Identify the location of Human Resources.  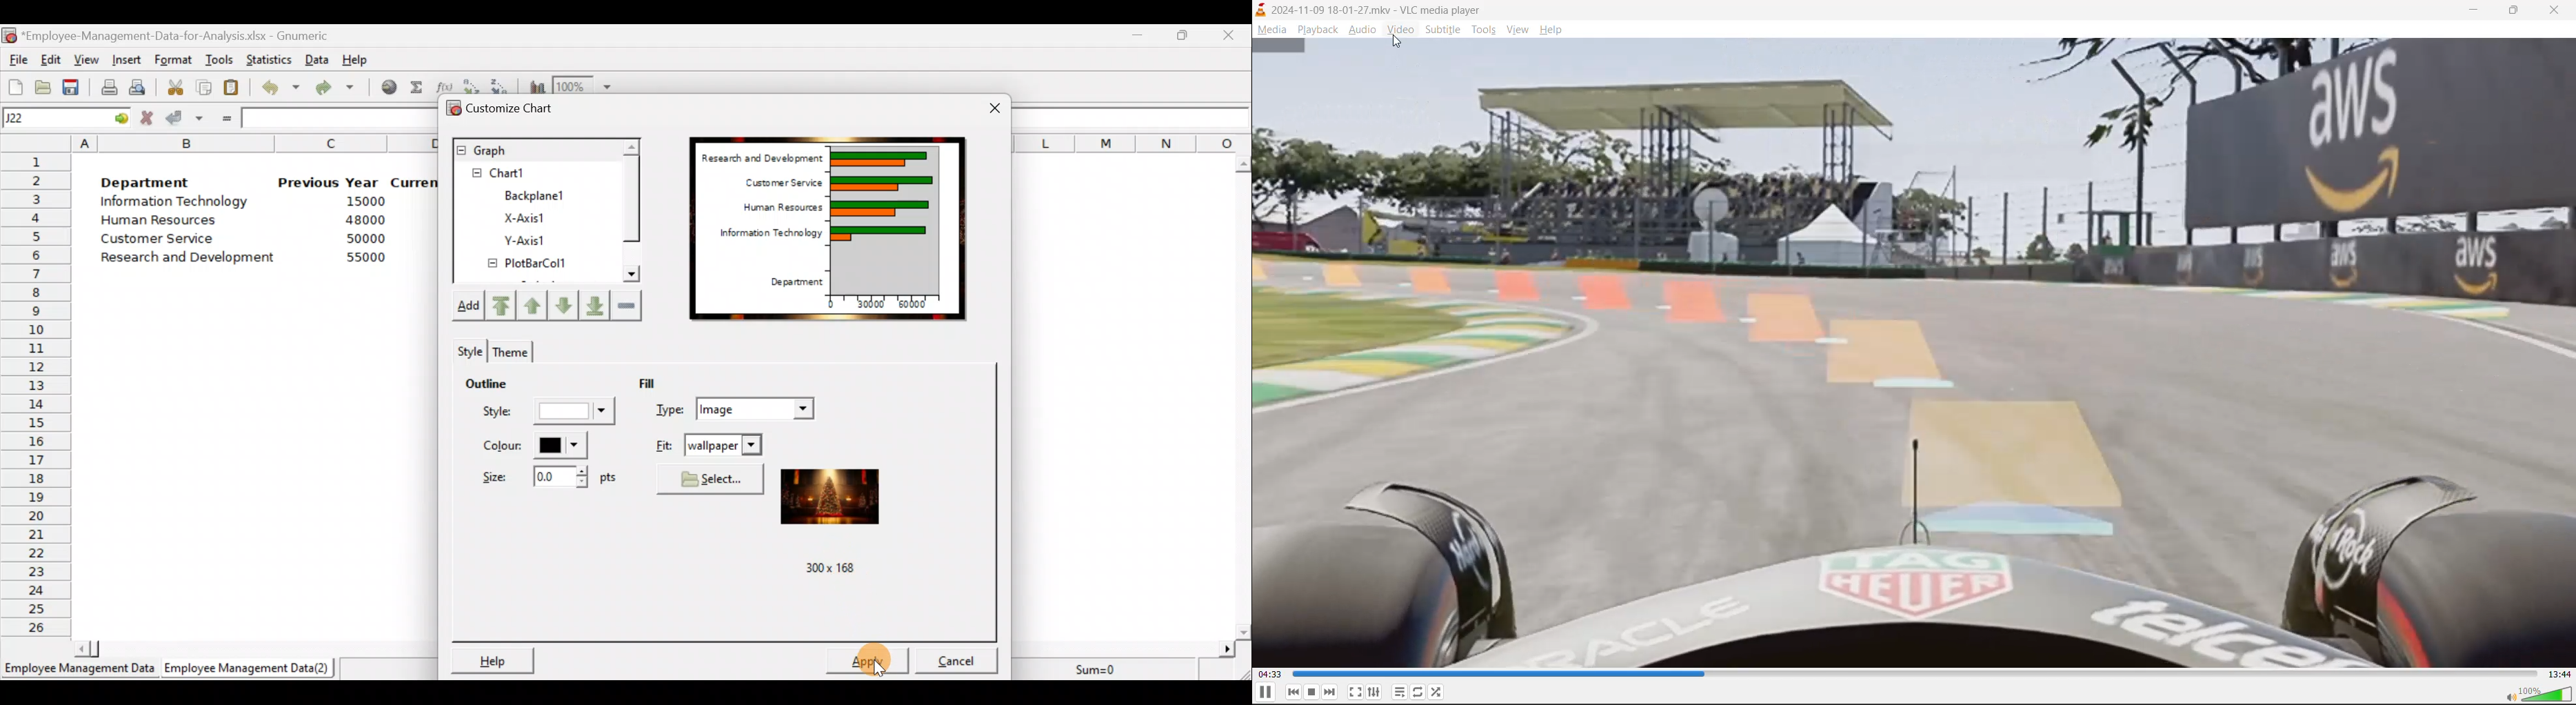
(168, 221).